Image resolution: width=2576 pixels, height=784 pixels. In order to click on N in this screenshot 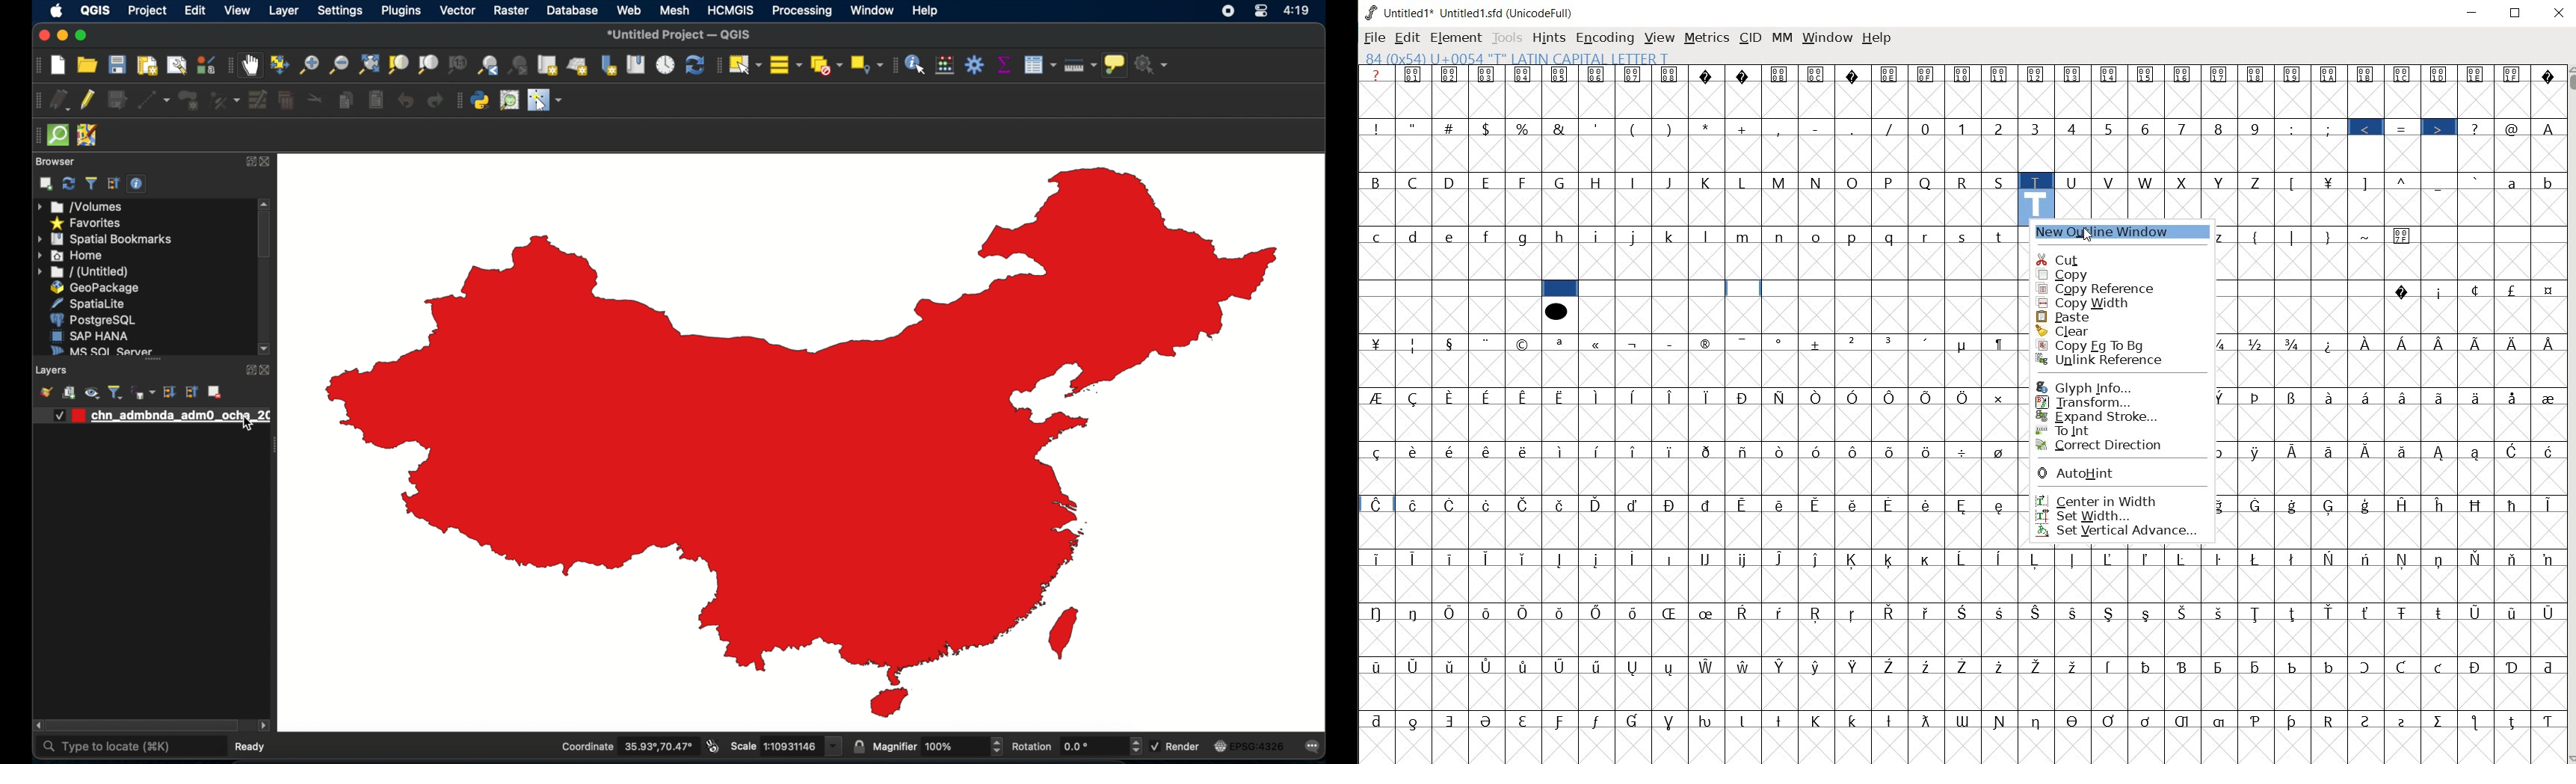, I will do `click(1818, 182)`.